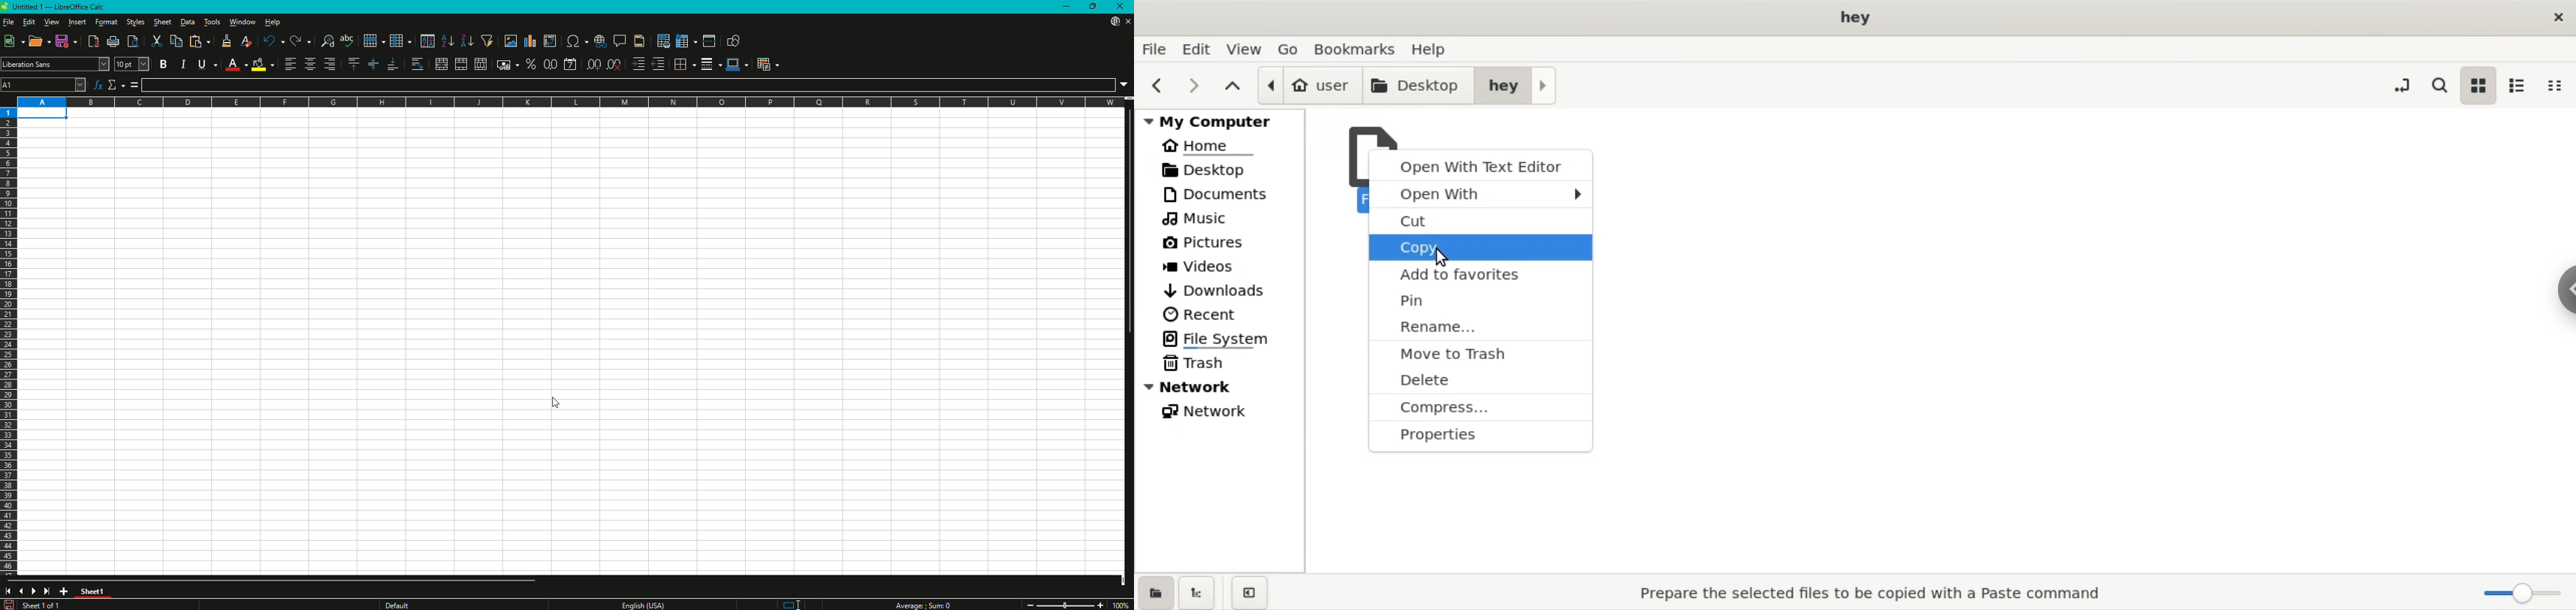 This screenshot has height=616, width=2576. What do you see at coordinates (710, 41) in the screenshot?
I see `Split Window` at bounding box center [710, 41].